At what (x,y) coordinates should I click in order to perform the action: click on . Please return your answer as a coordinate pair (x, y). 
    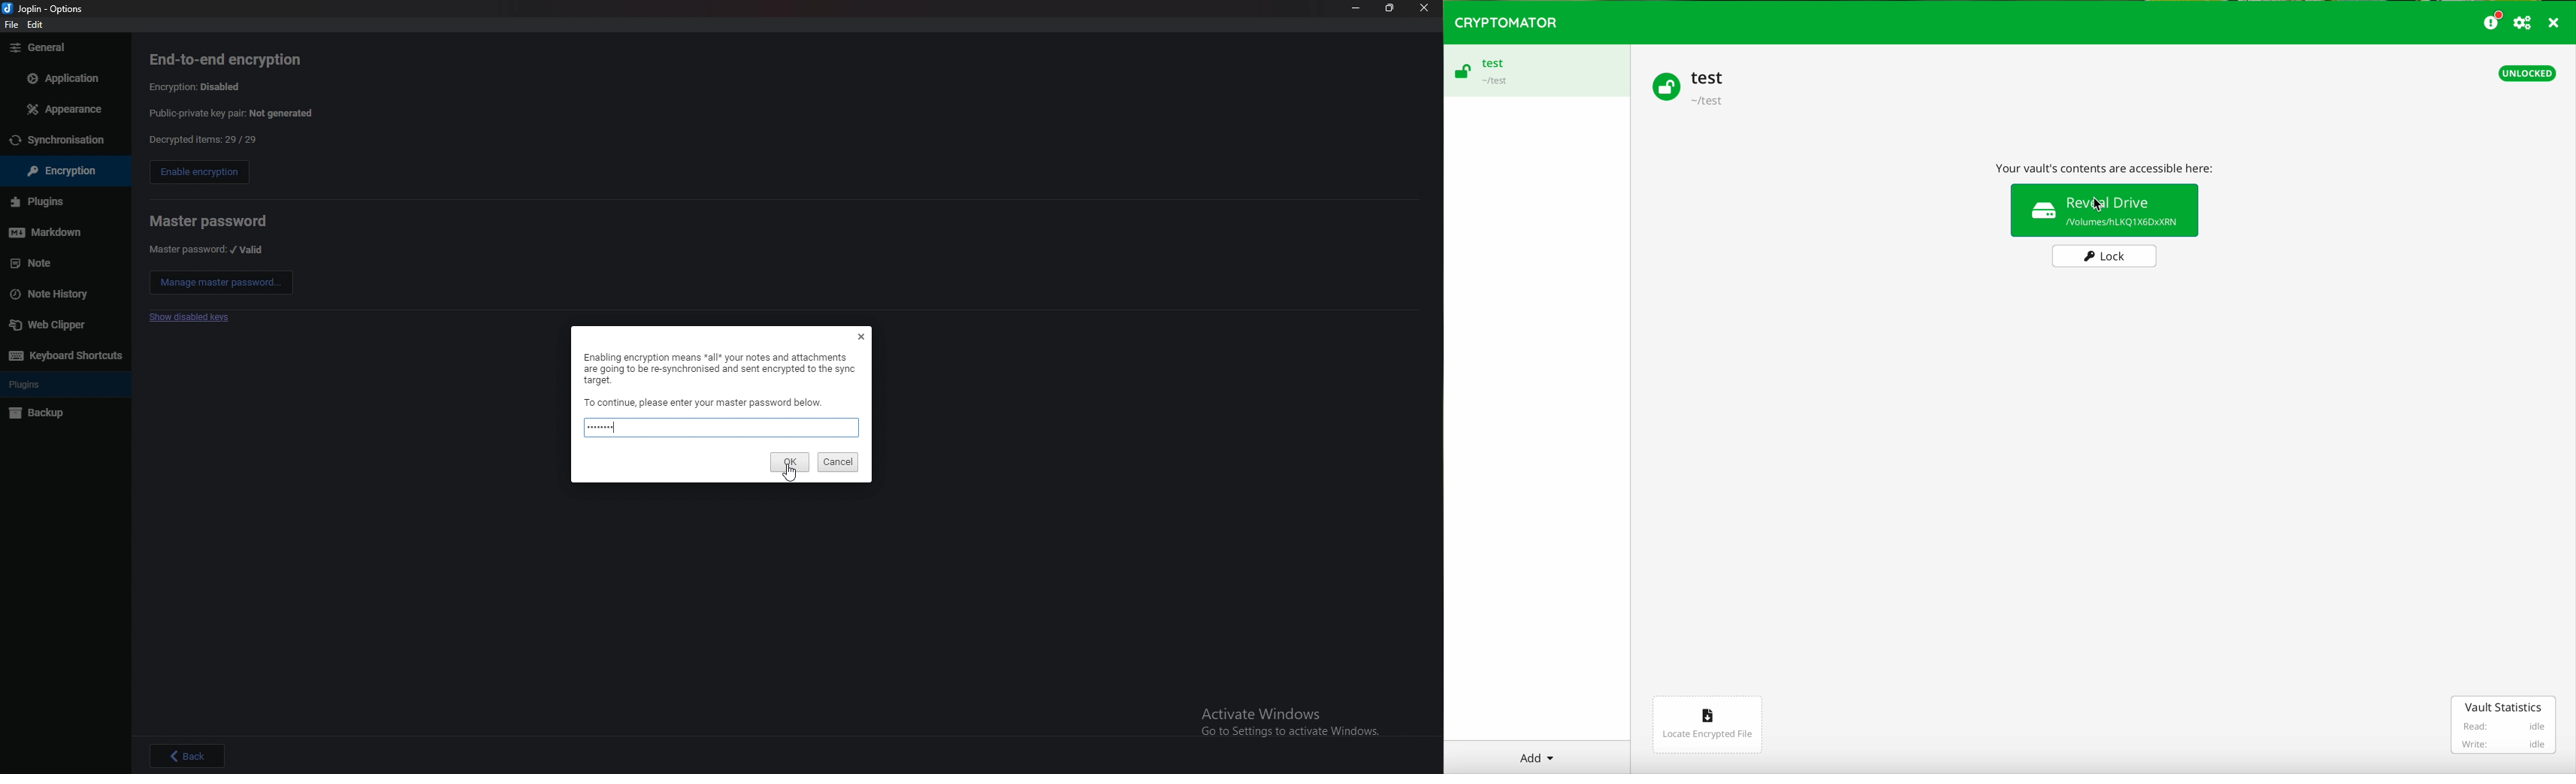
    Looking at the image, I should click on (53, 328).